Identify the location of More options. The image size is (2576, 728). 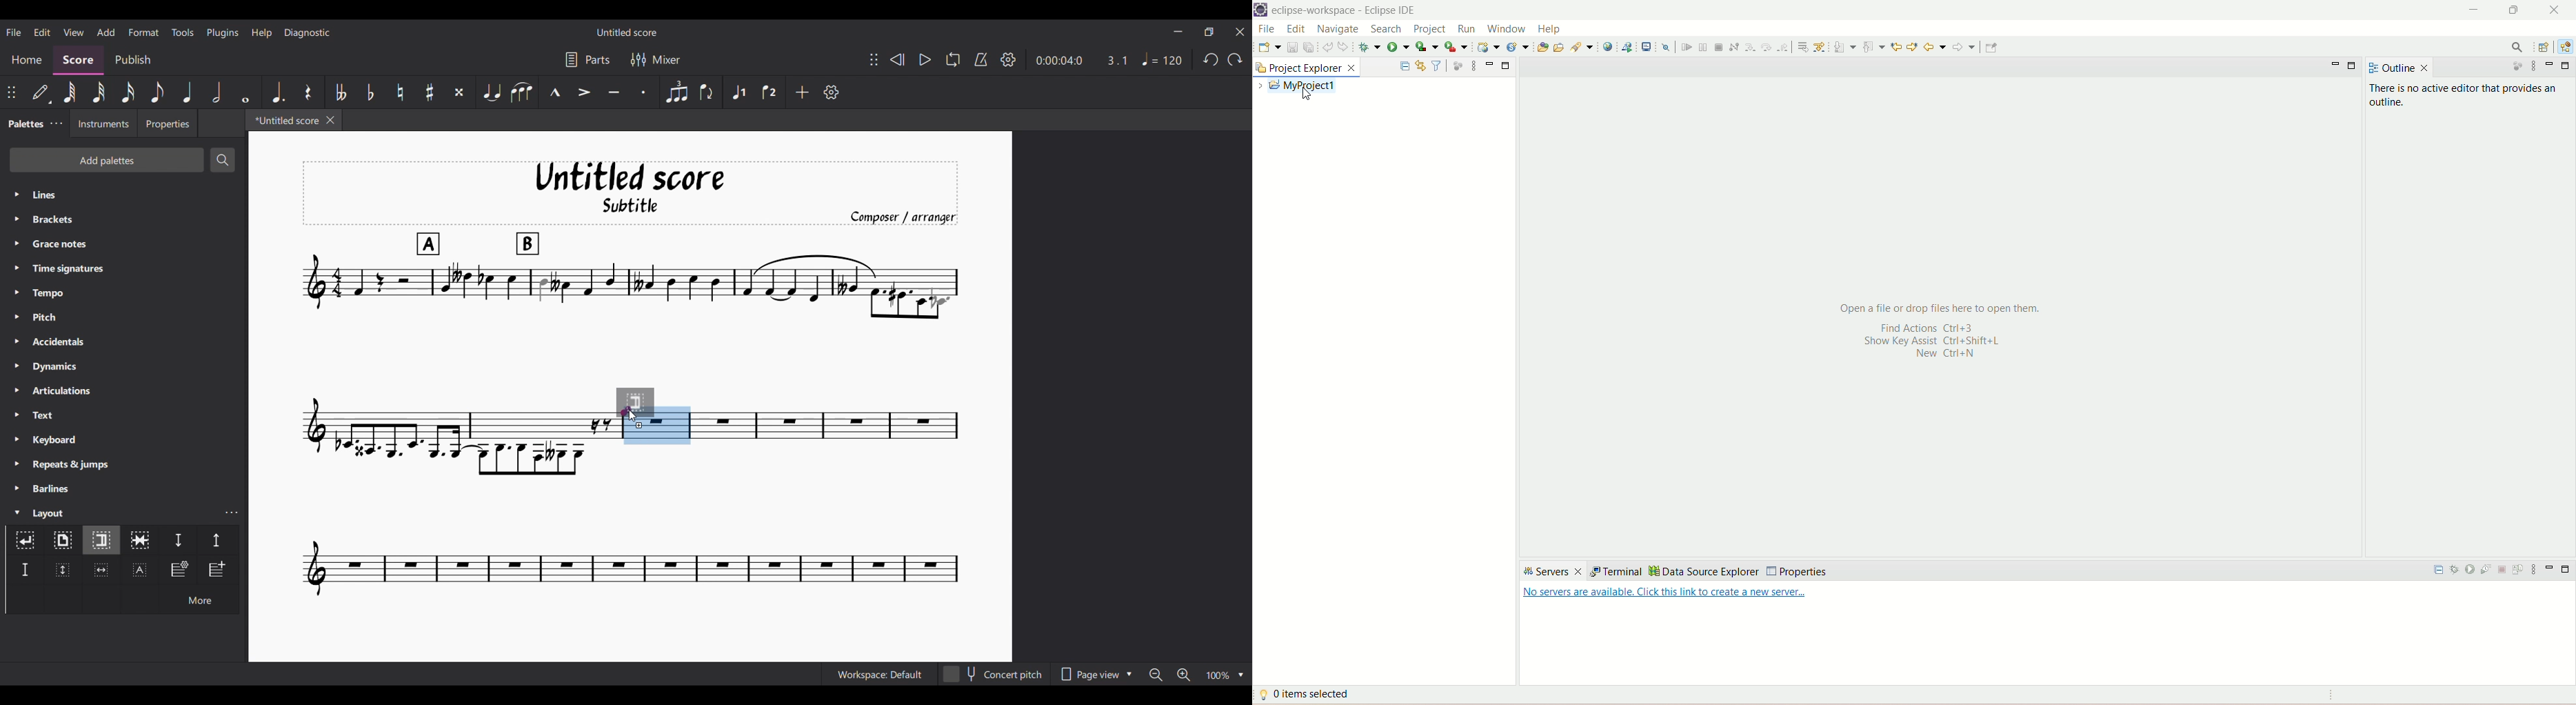
(199, 599).